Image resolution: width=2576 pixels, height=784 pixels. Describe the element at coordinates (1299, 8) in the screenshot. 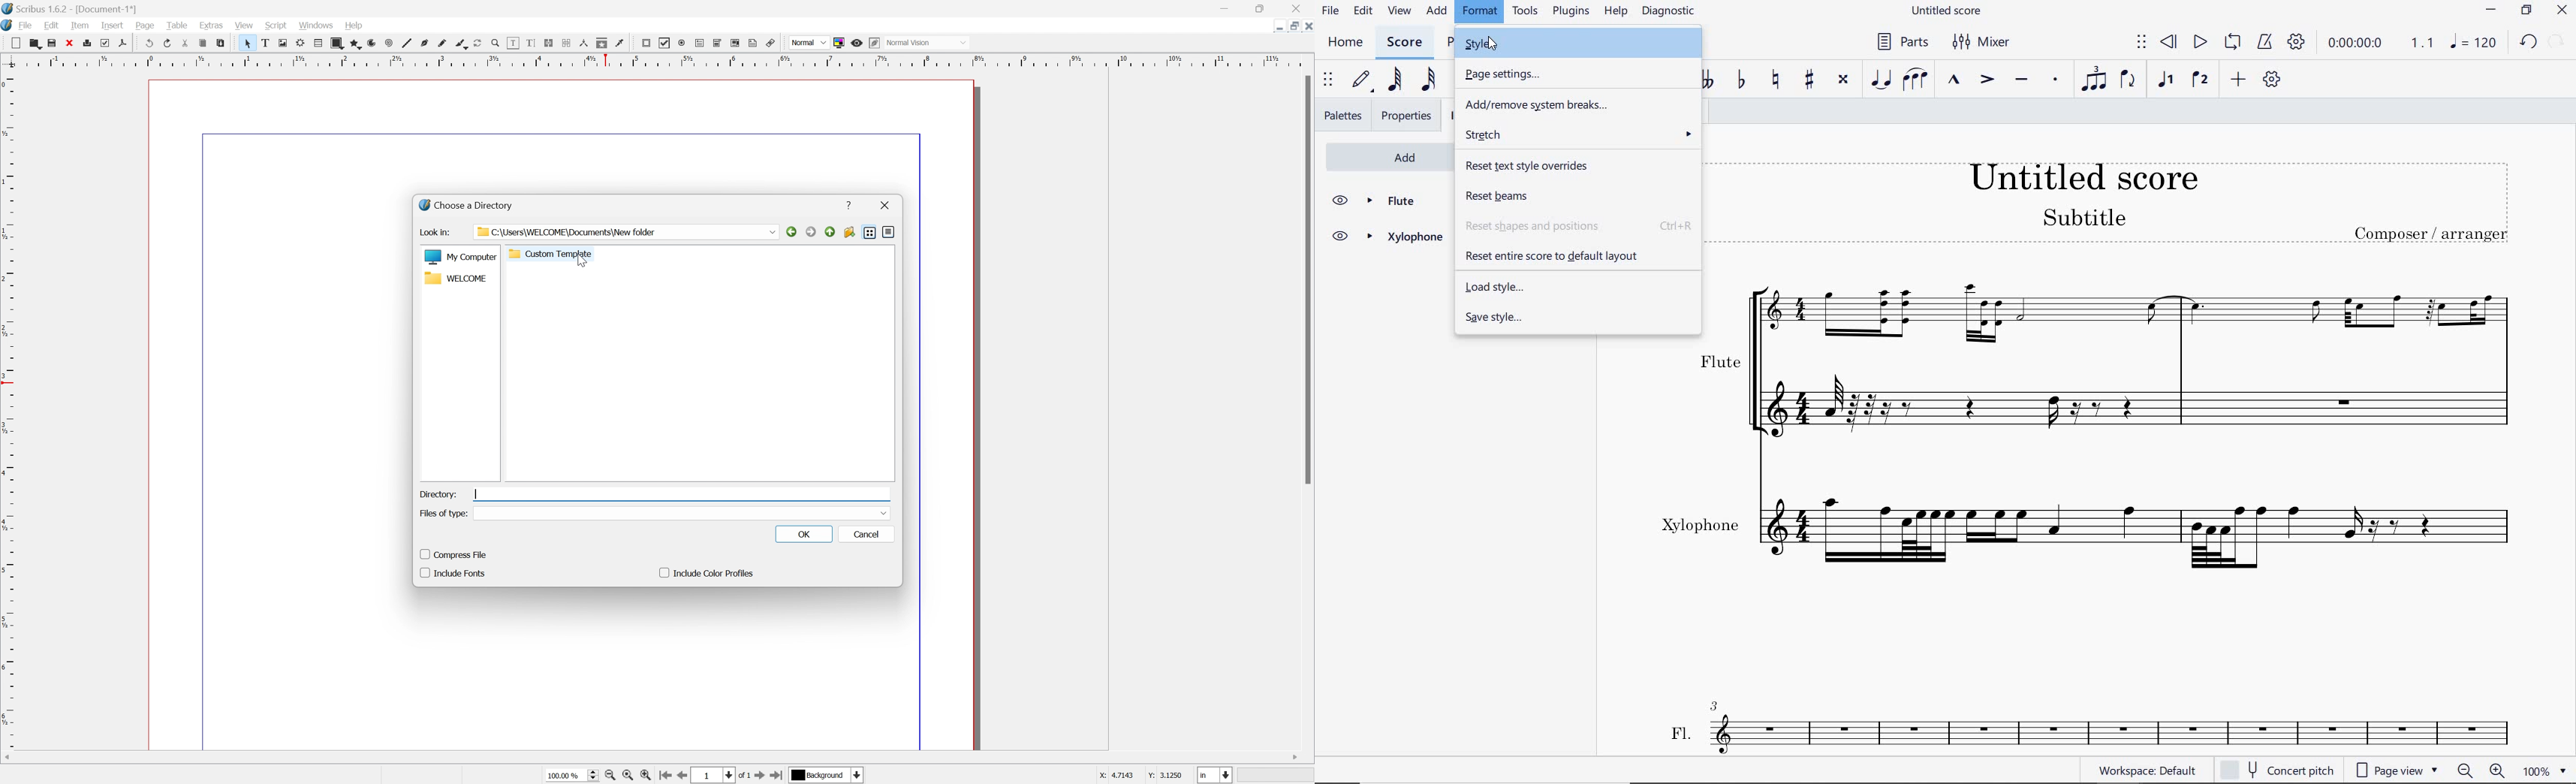

I see `Close` at that location.